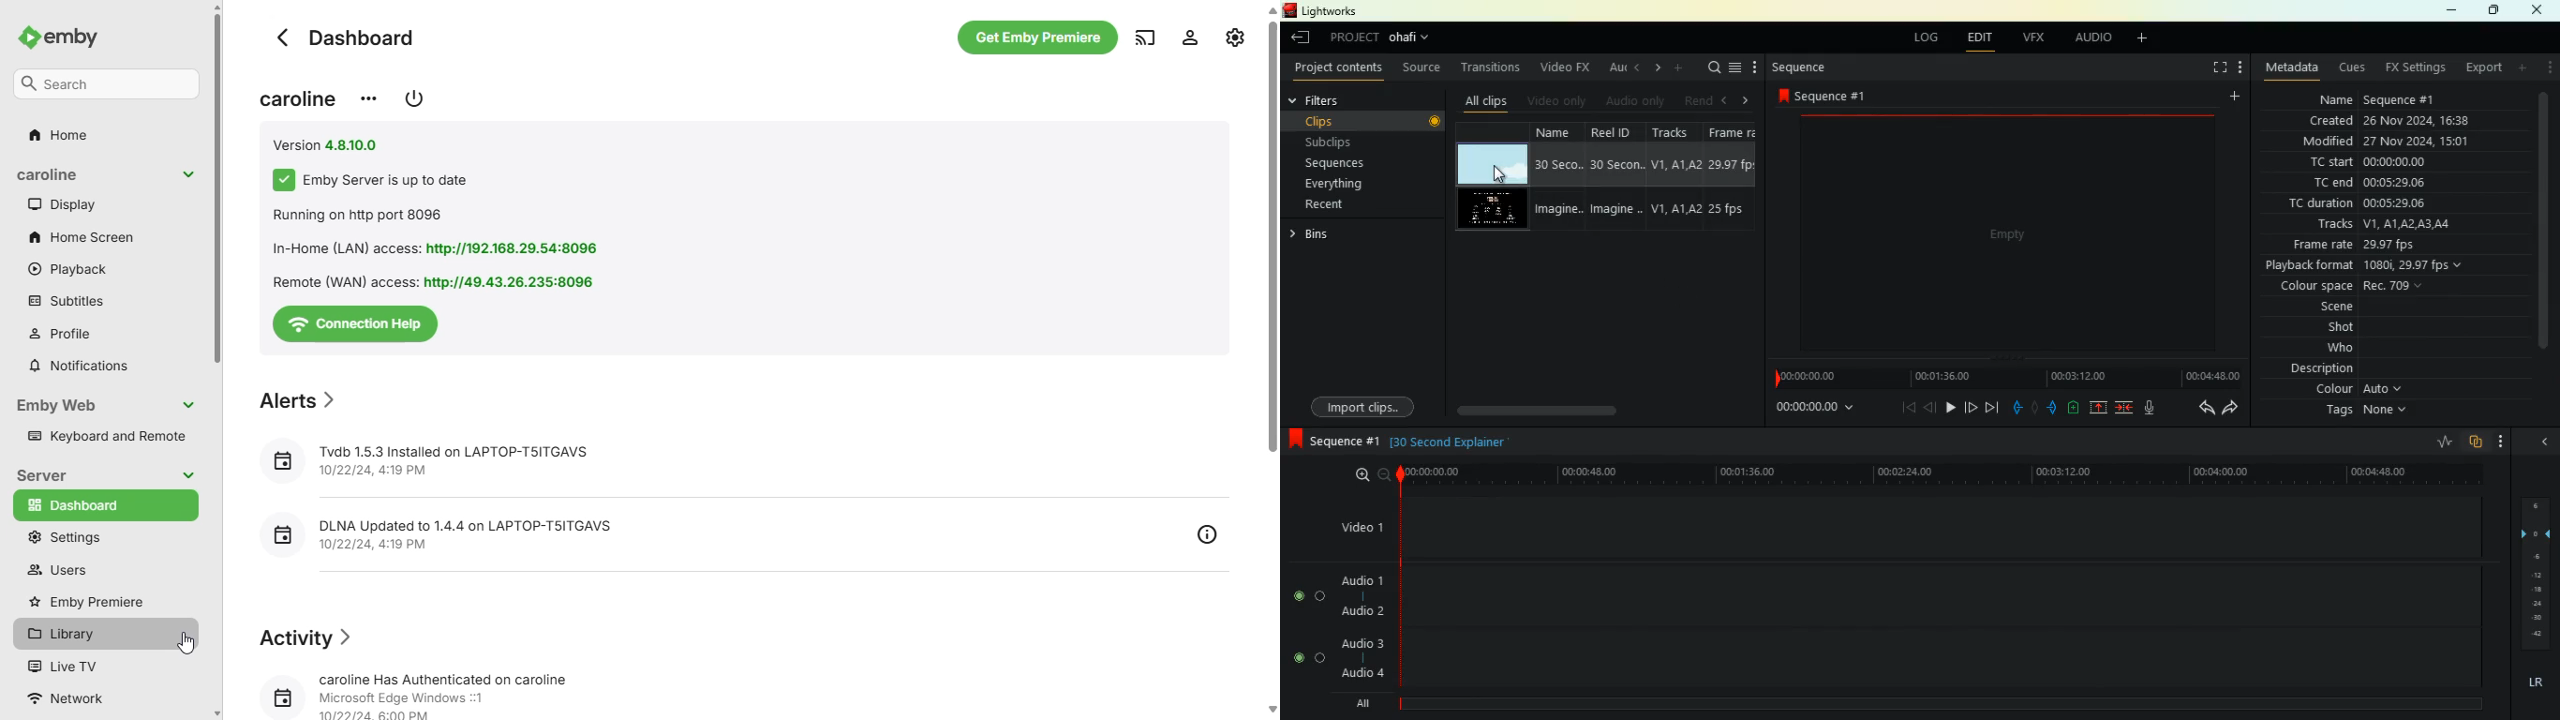  I want to click on sequences, so click(1343, 165).